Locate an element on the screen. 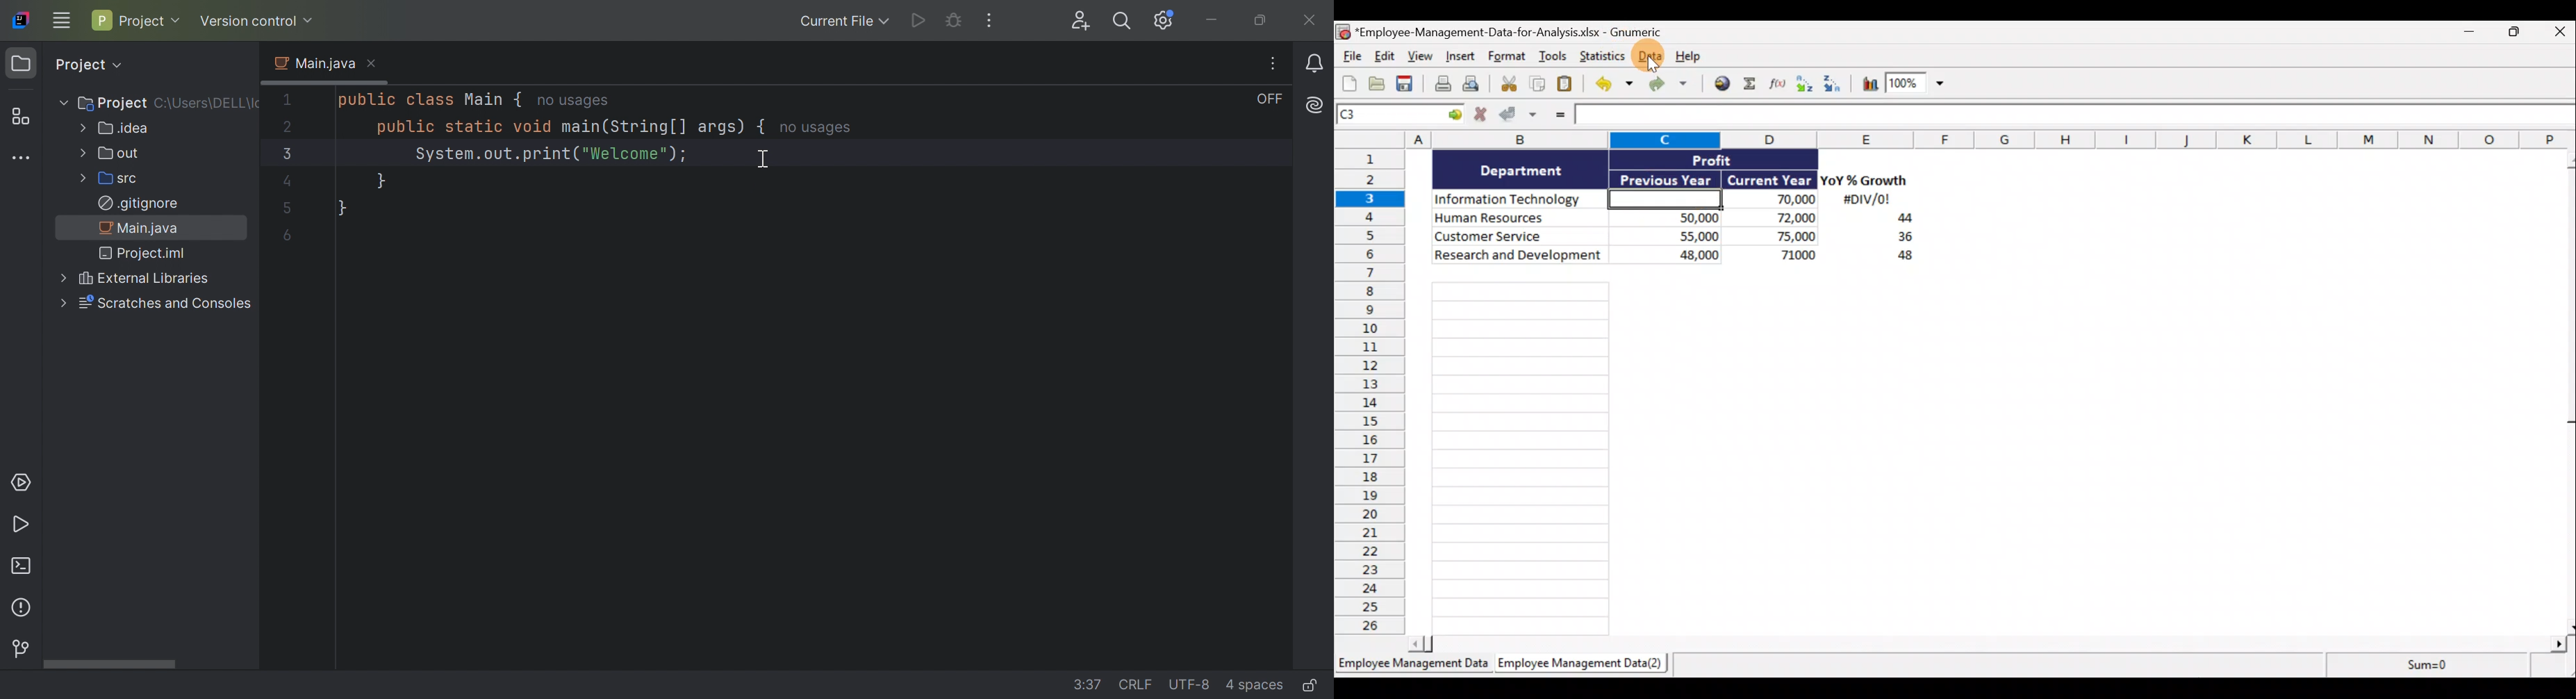 This screenshot has width=2576, height=700. Previous Year is located at coordinates (1666, 177).